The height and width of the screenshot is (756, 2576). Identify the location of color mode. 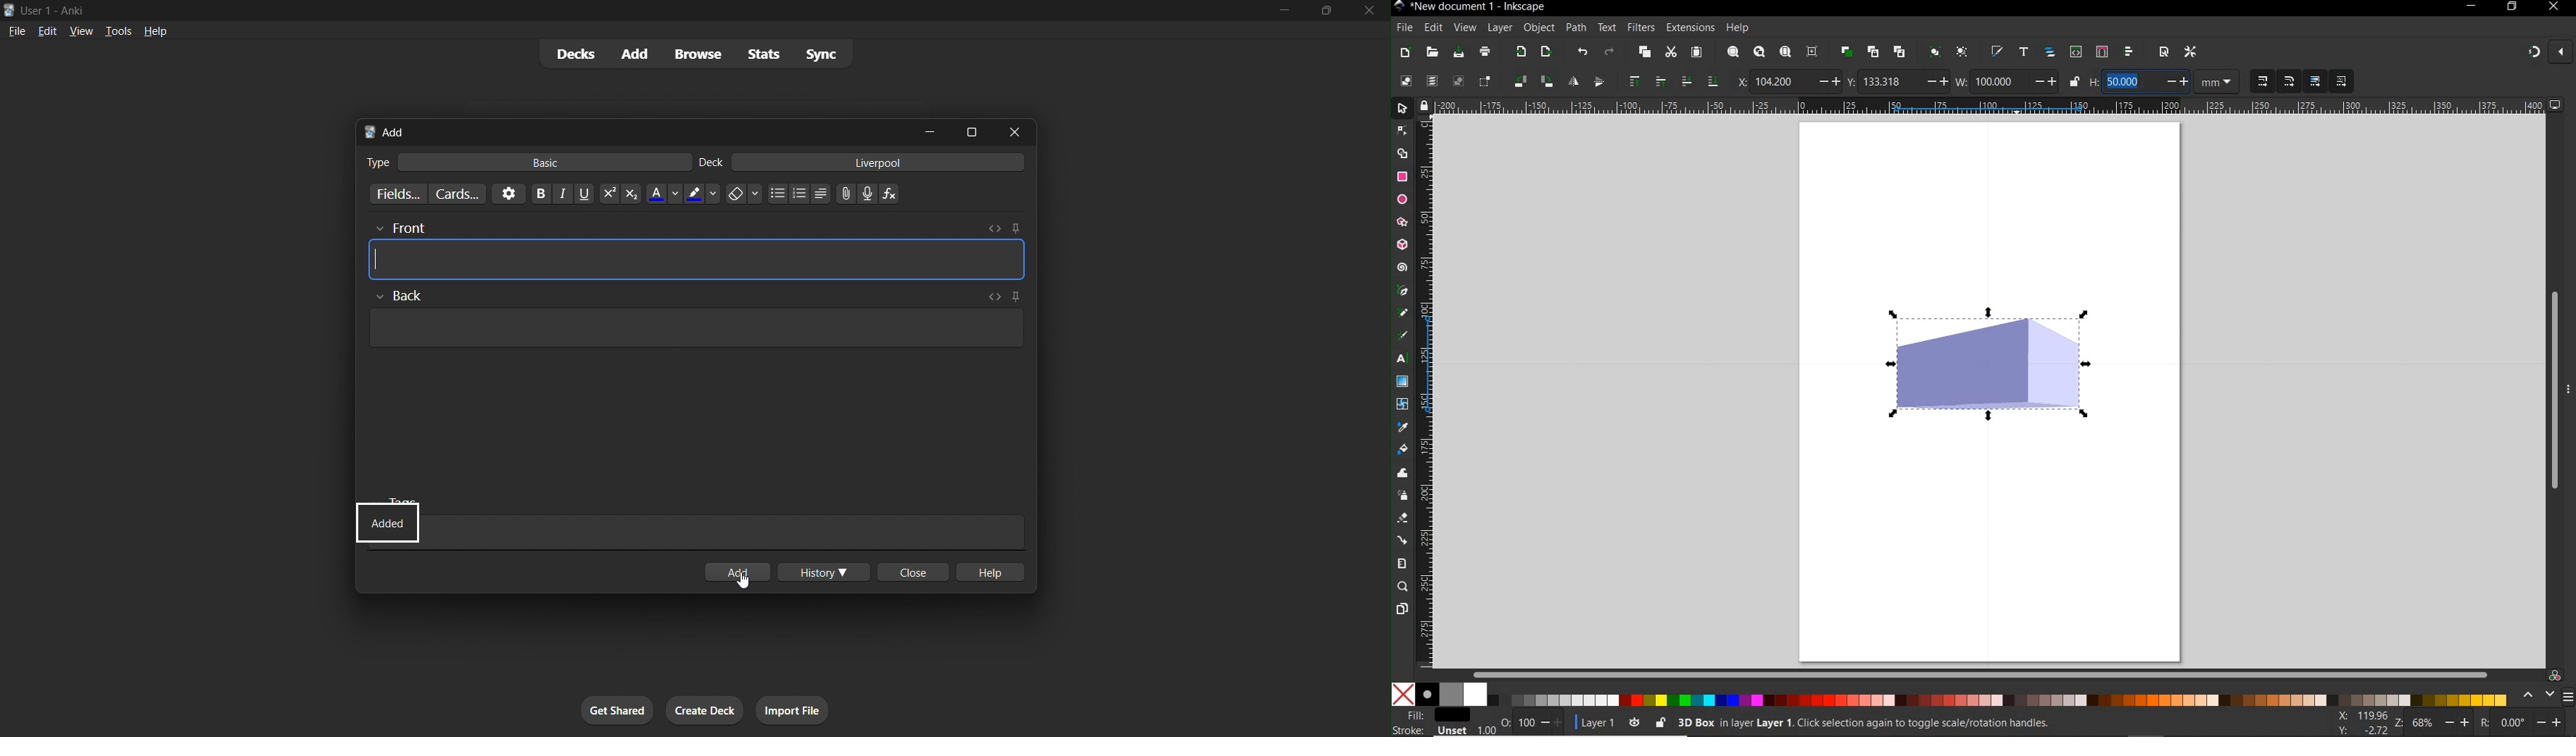
(1953, 694).